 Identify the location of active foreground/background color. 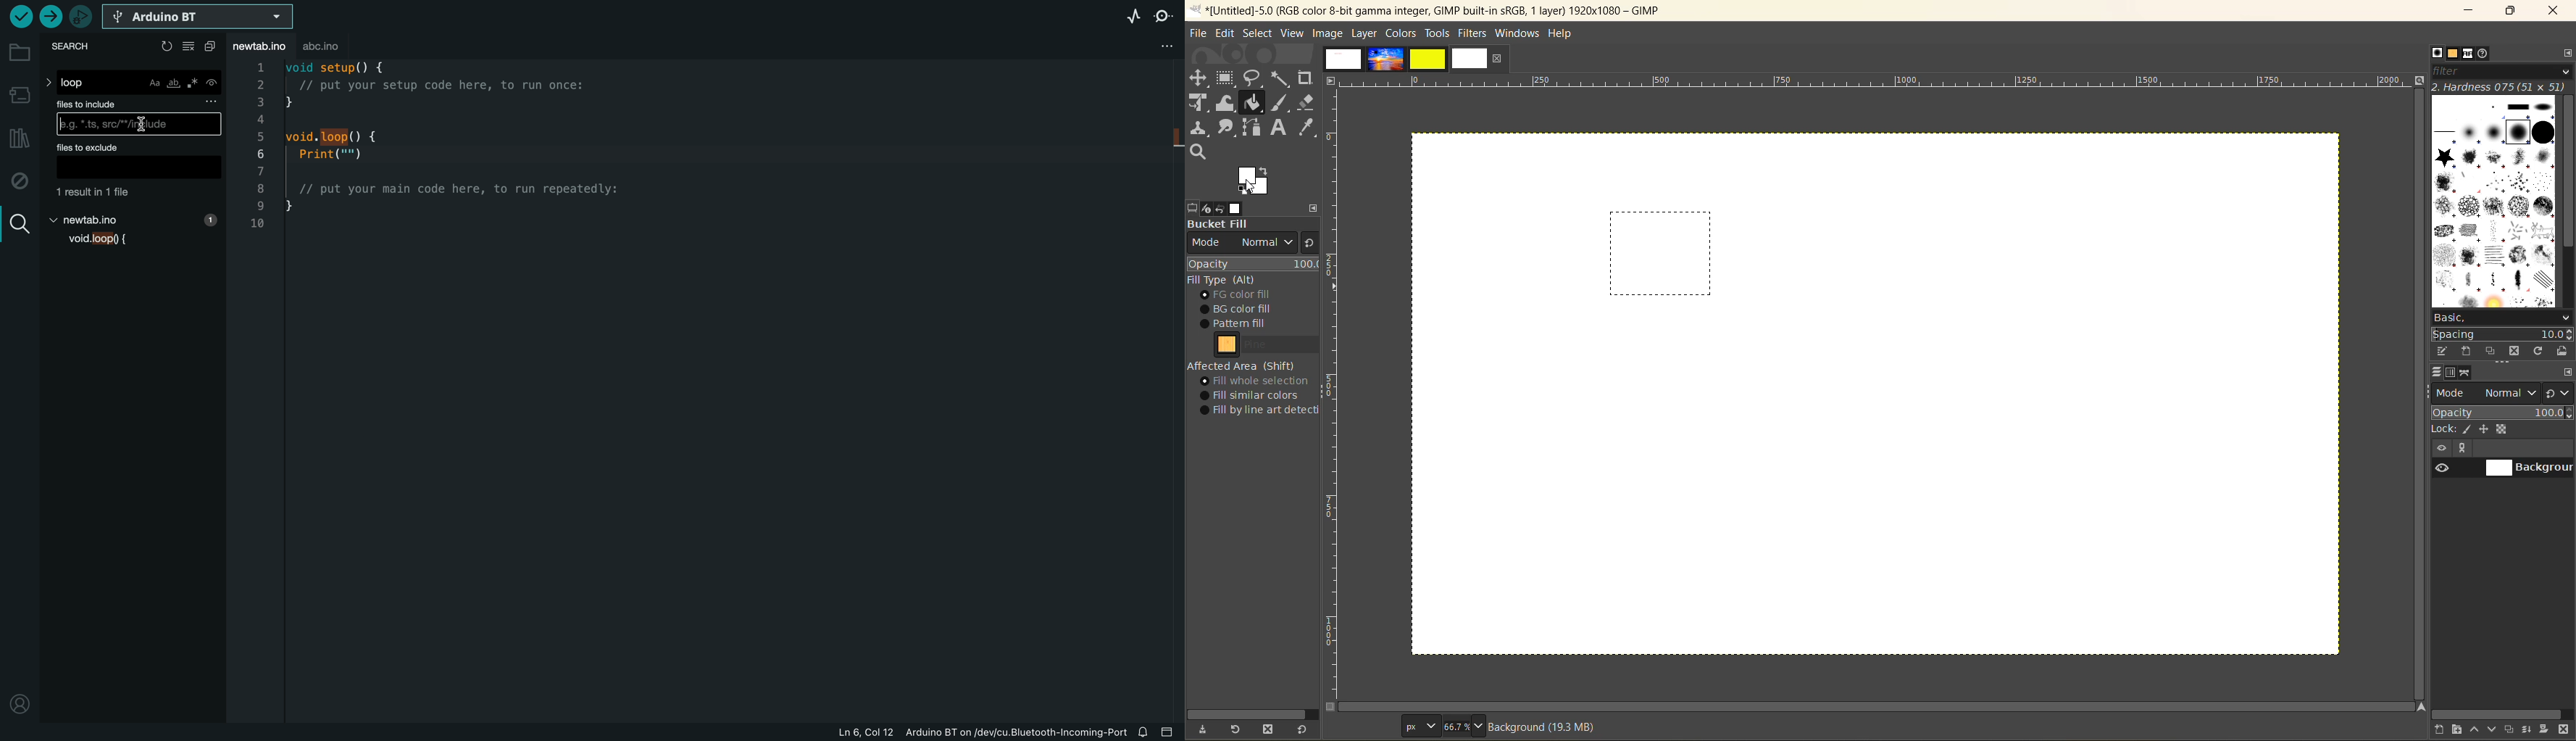
(1257, 181).